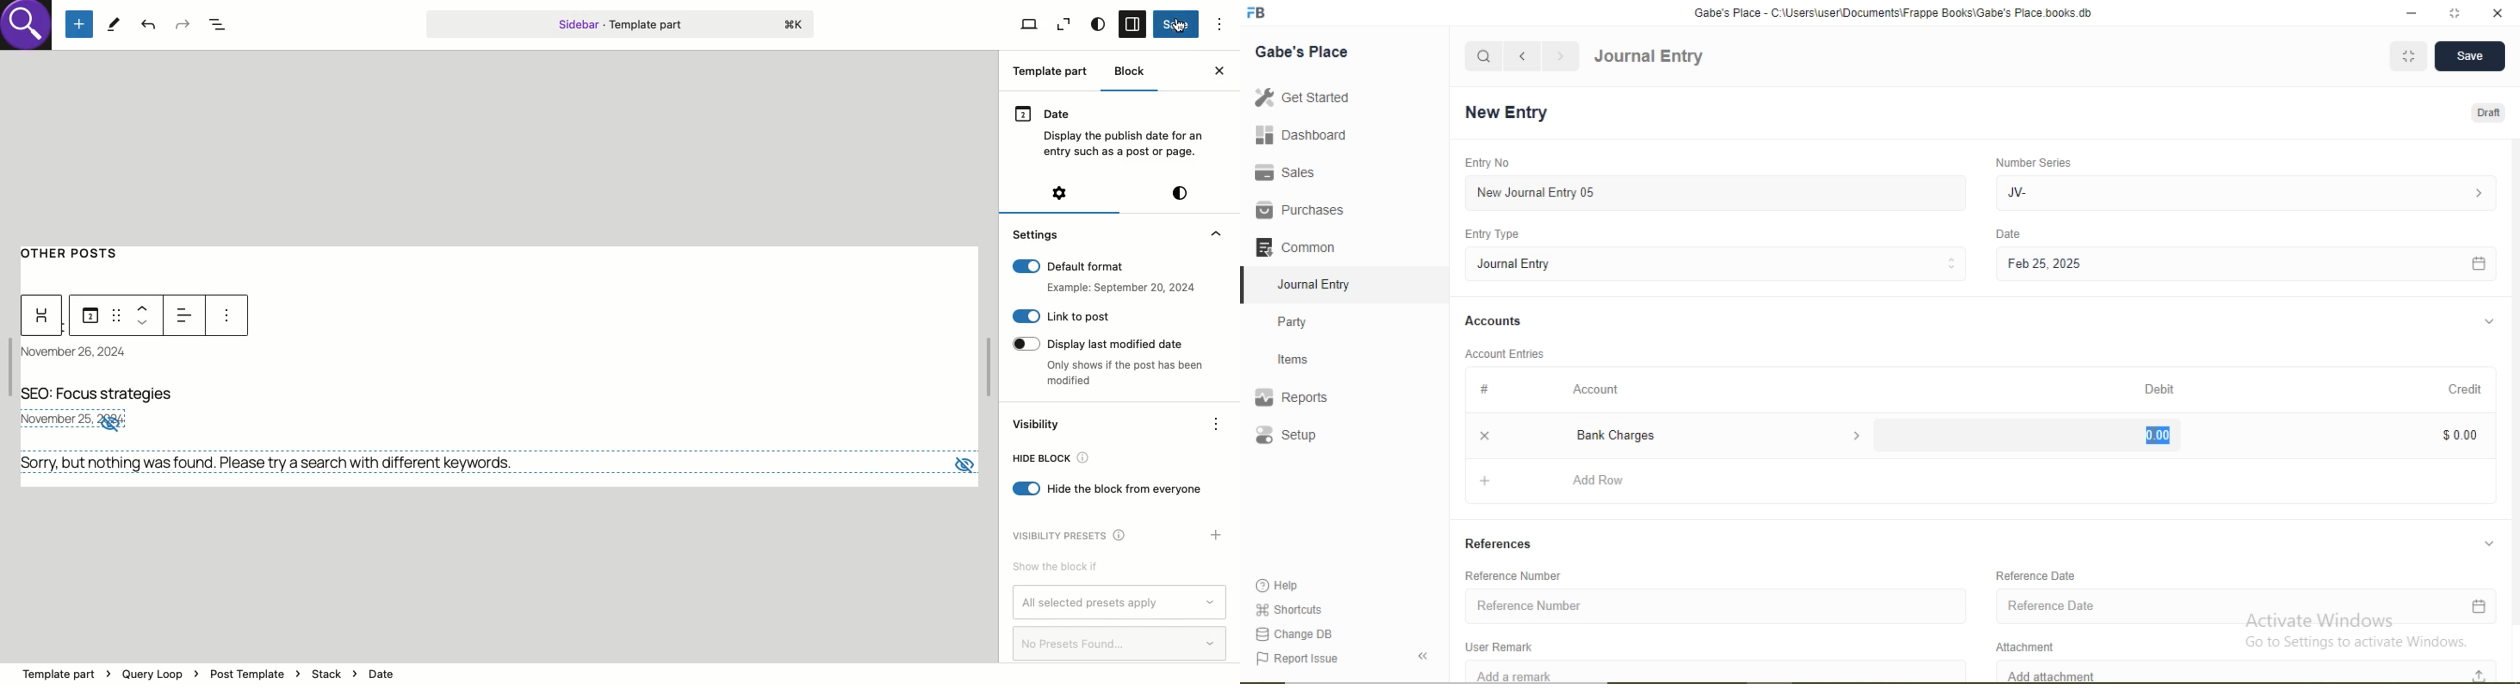  I want to click on Reference Number, so click(1521, 575).